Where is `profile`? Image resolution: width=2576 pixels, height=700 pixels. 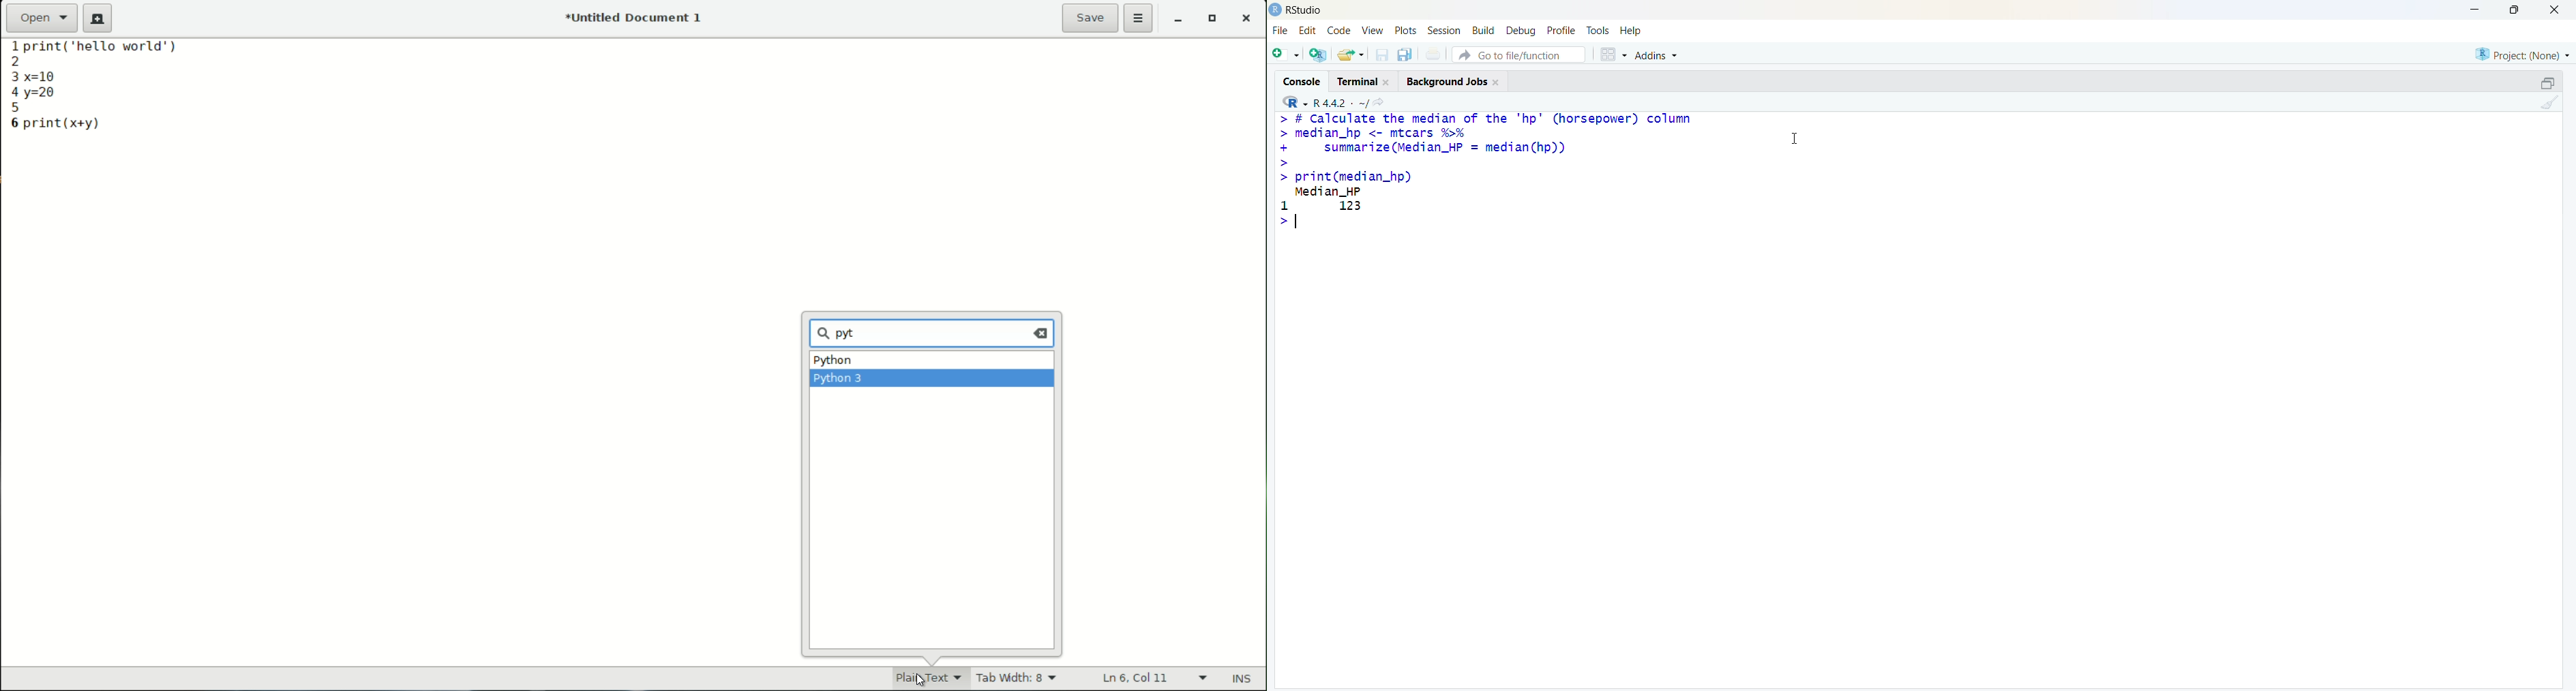
profile is located at coordinates (1561, 31).